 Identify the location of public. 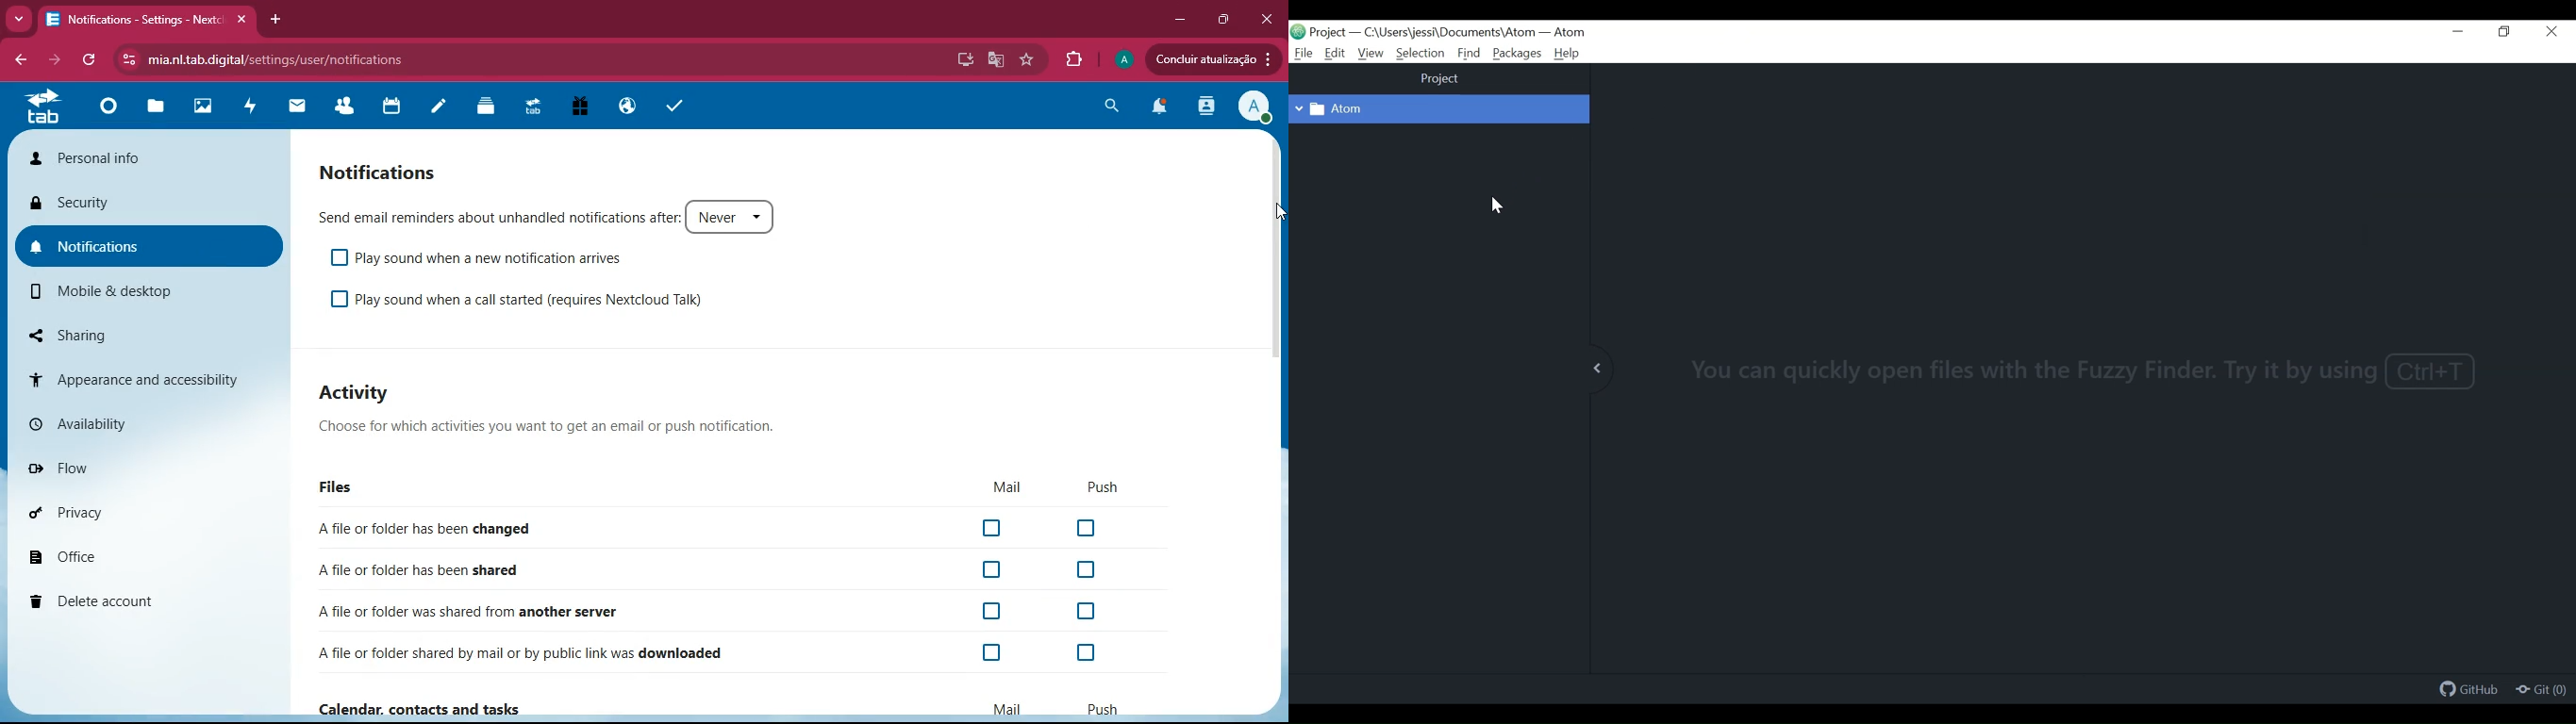
(626, 107).